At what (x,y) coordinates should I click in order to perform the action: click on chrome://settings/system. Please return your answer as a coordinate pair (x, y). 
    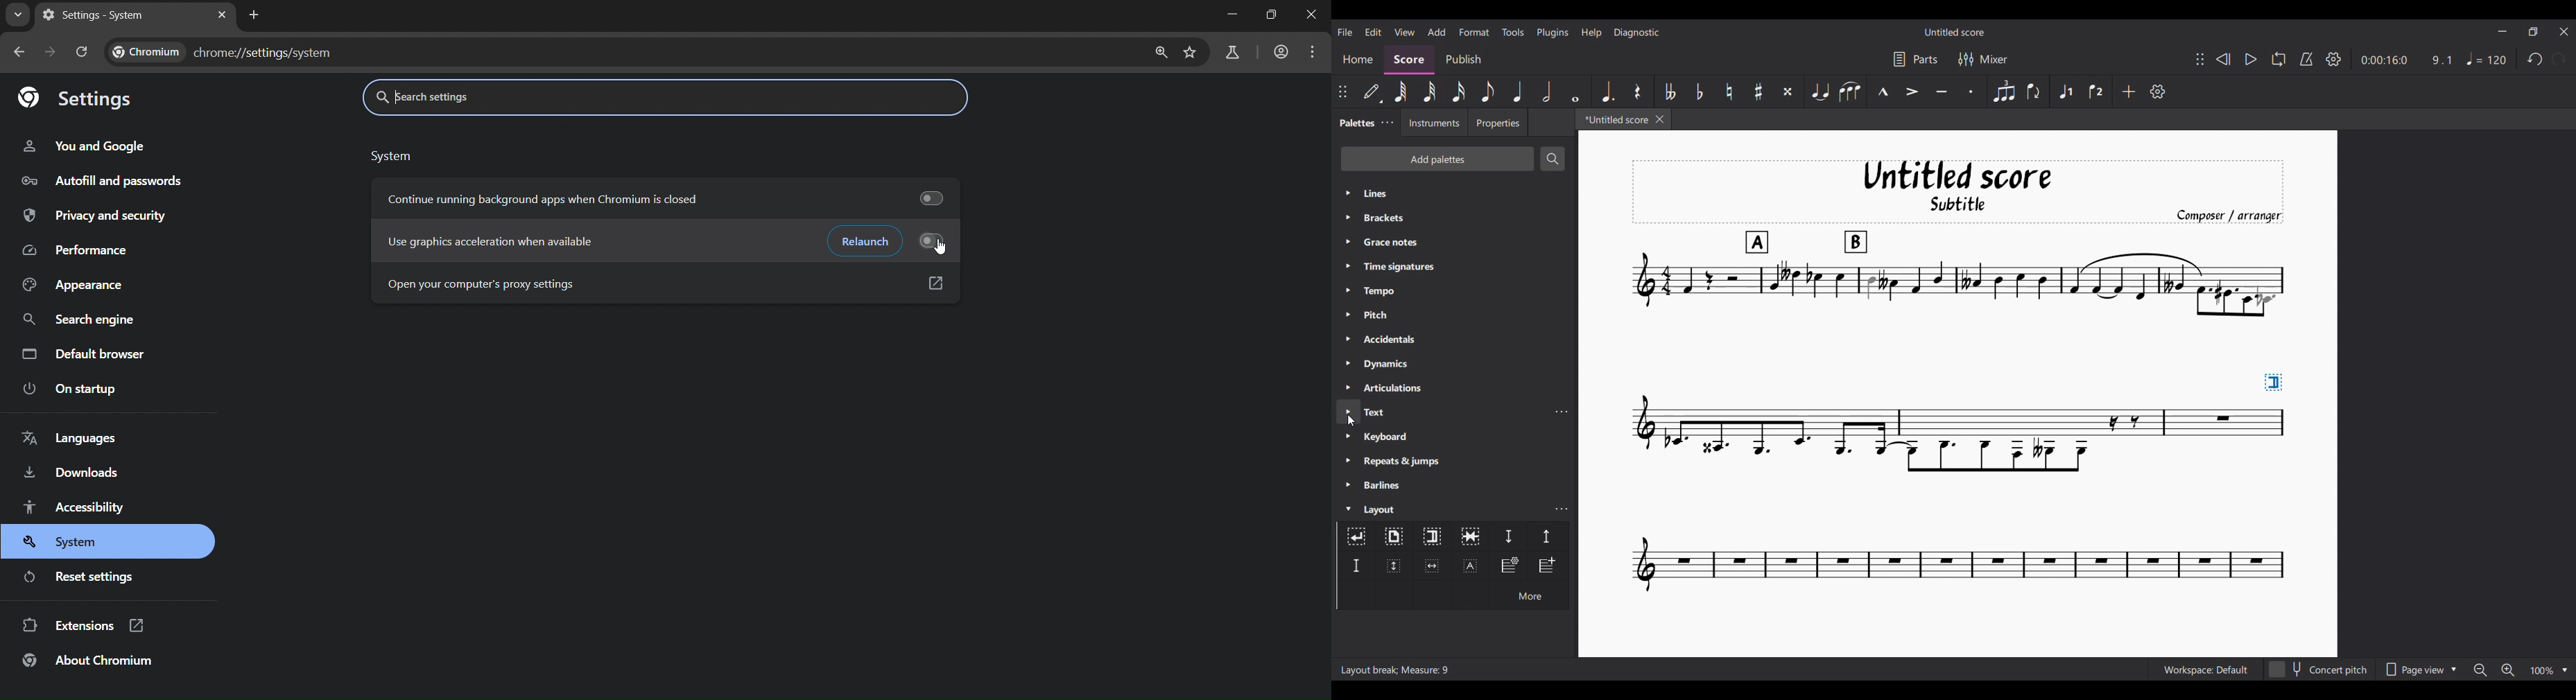
    Looking at the image, I should click on (200, 53).